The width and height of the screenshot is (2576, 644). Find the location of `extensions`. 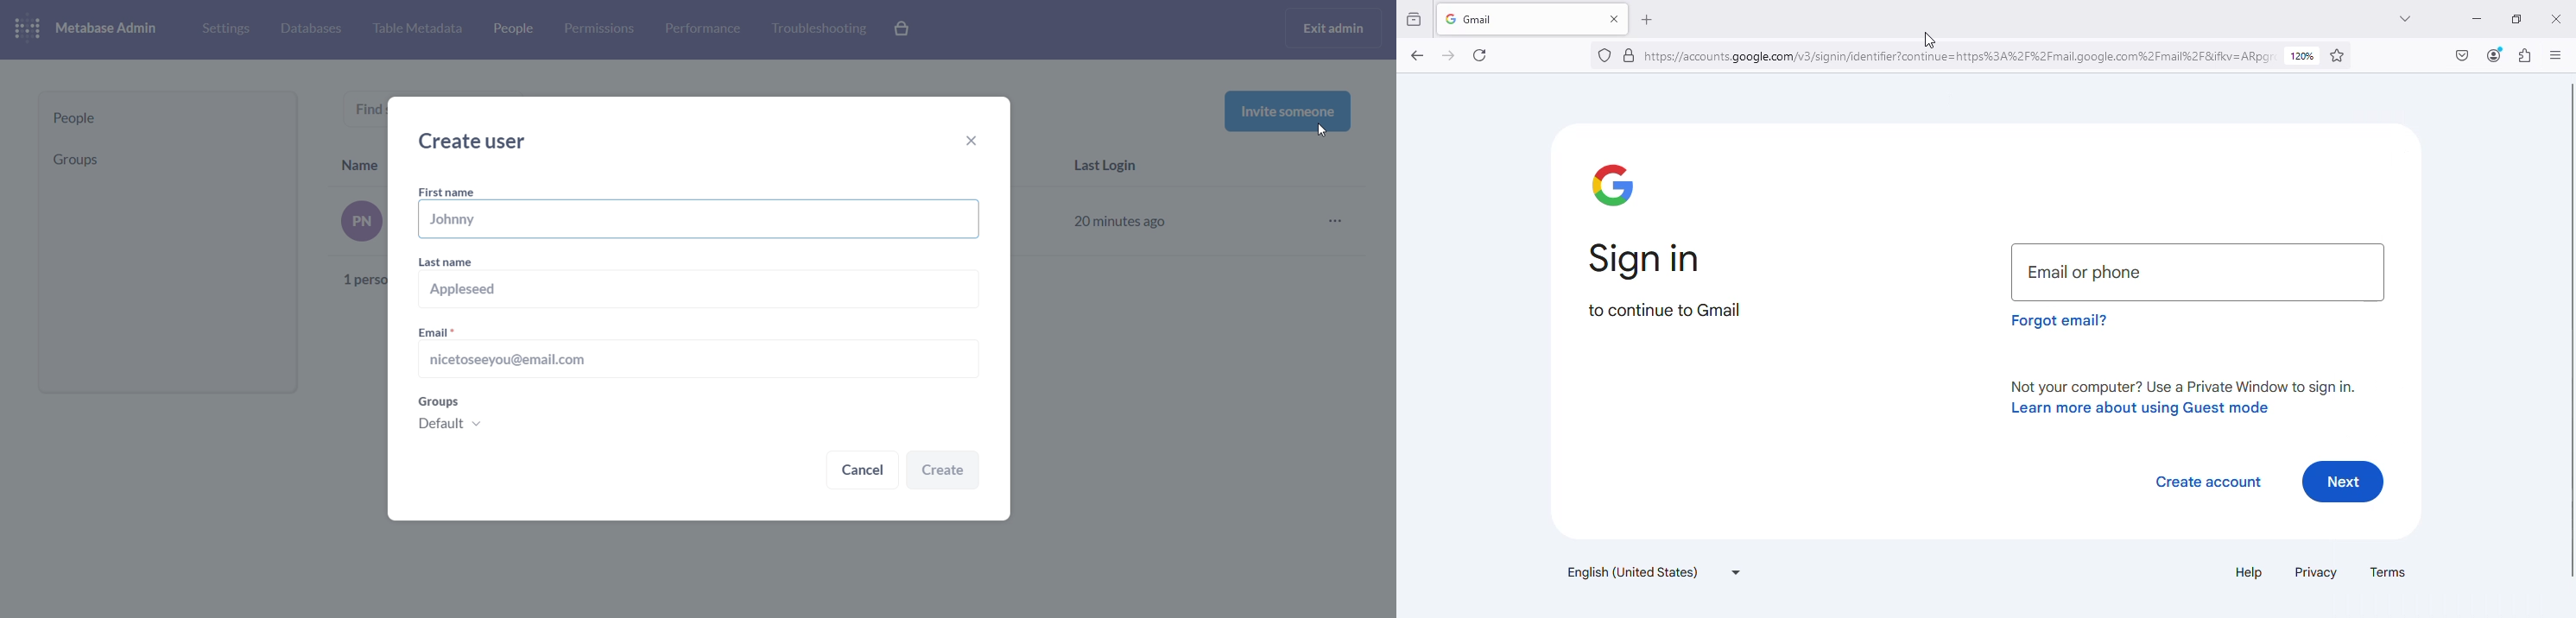

extensions is located at coordinates (2525, 55).